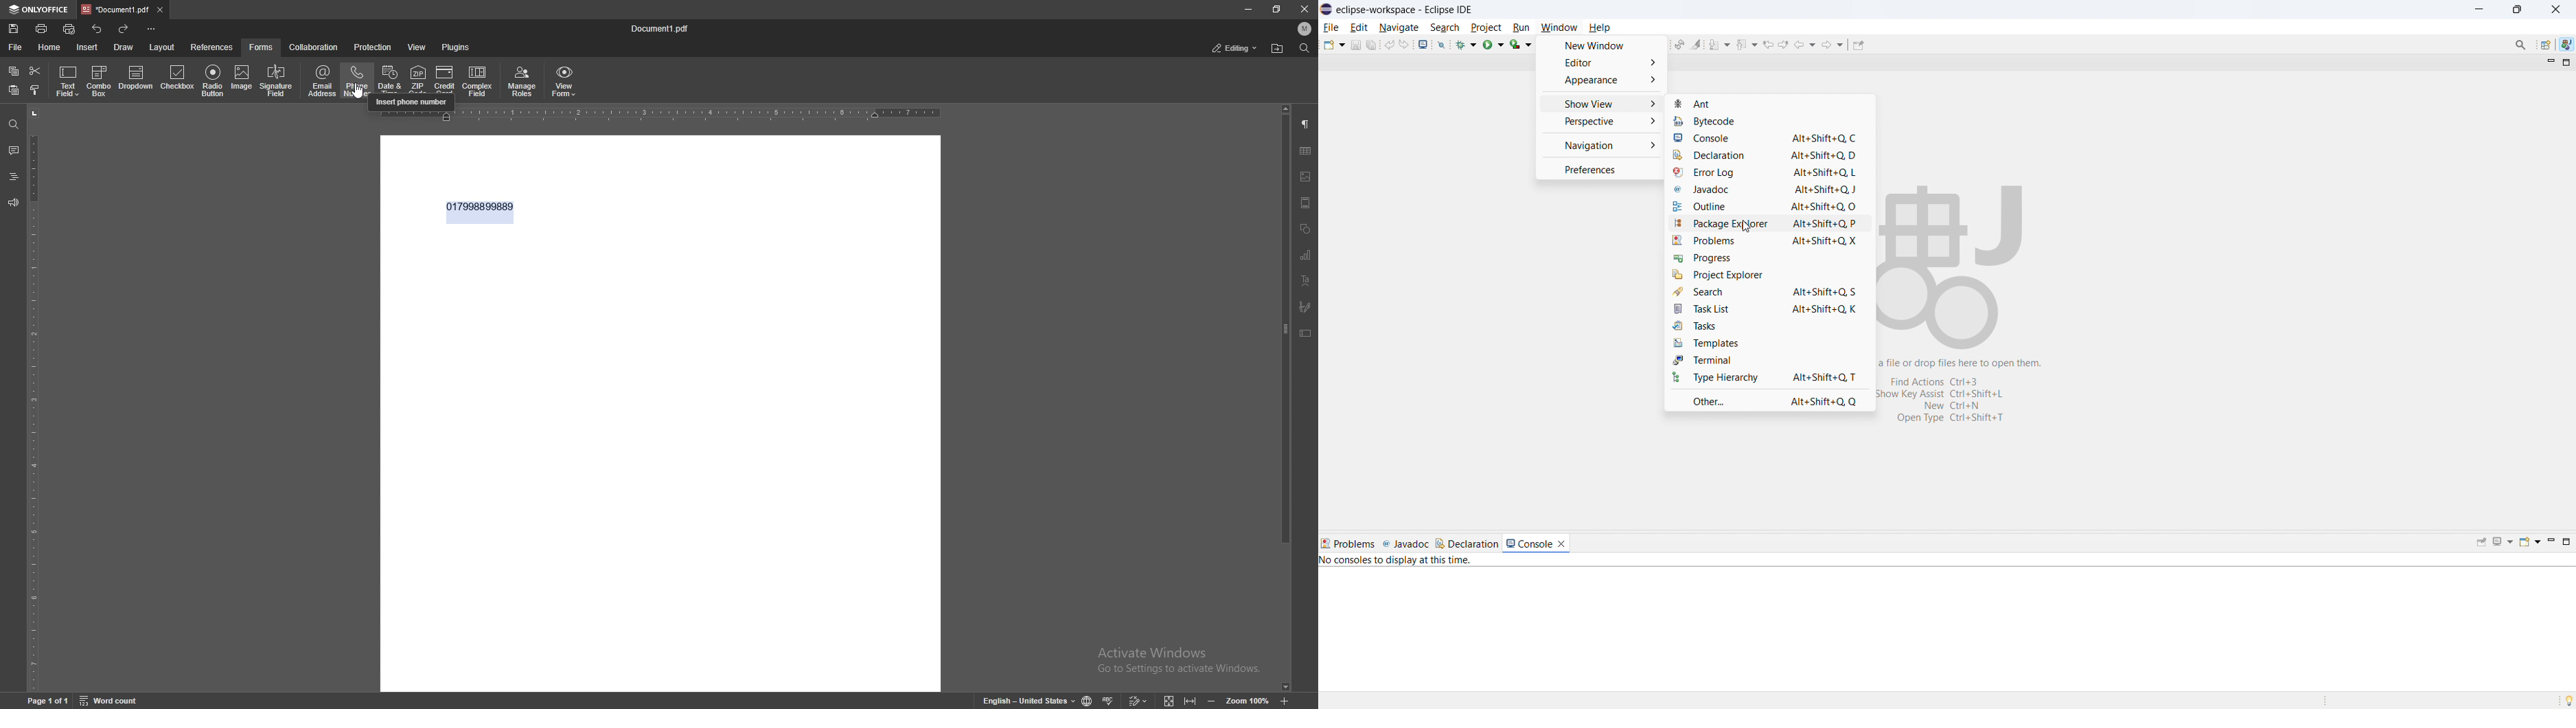  I want to click on Activate Windows
Go to Settings to activate Windows., so click(1182, 661).